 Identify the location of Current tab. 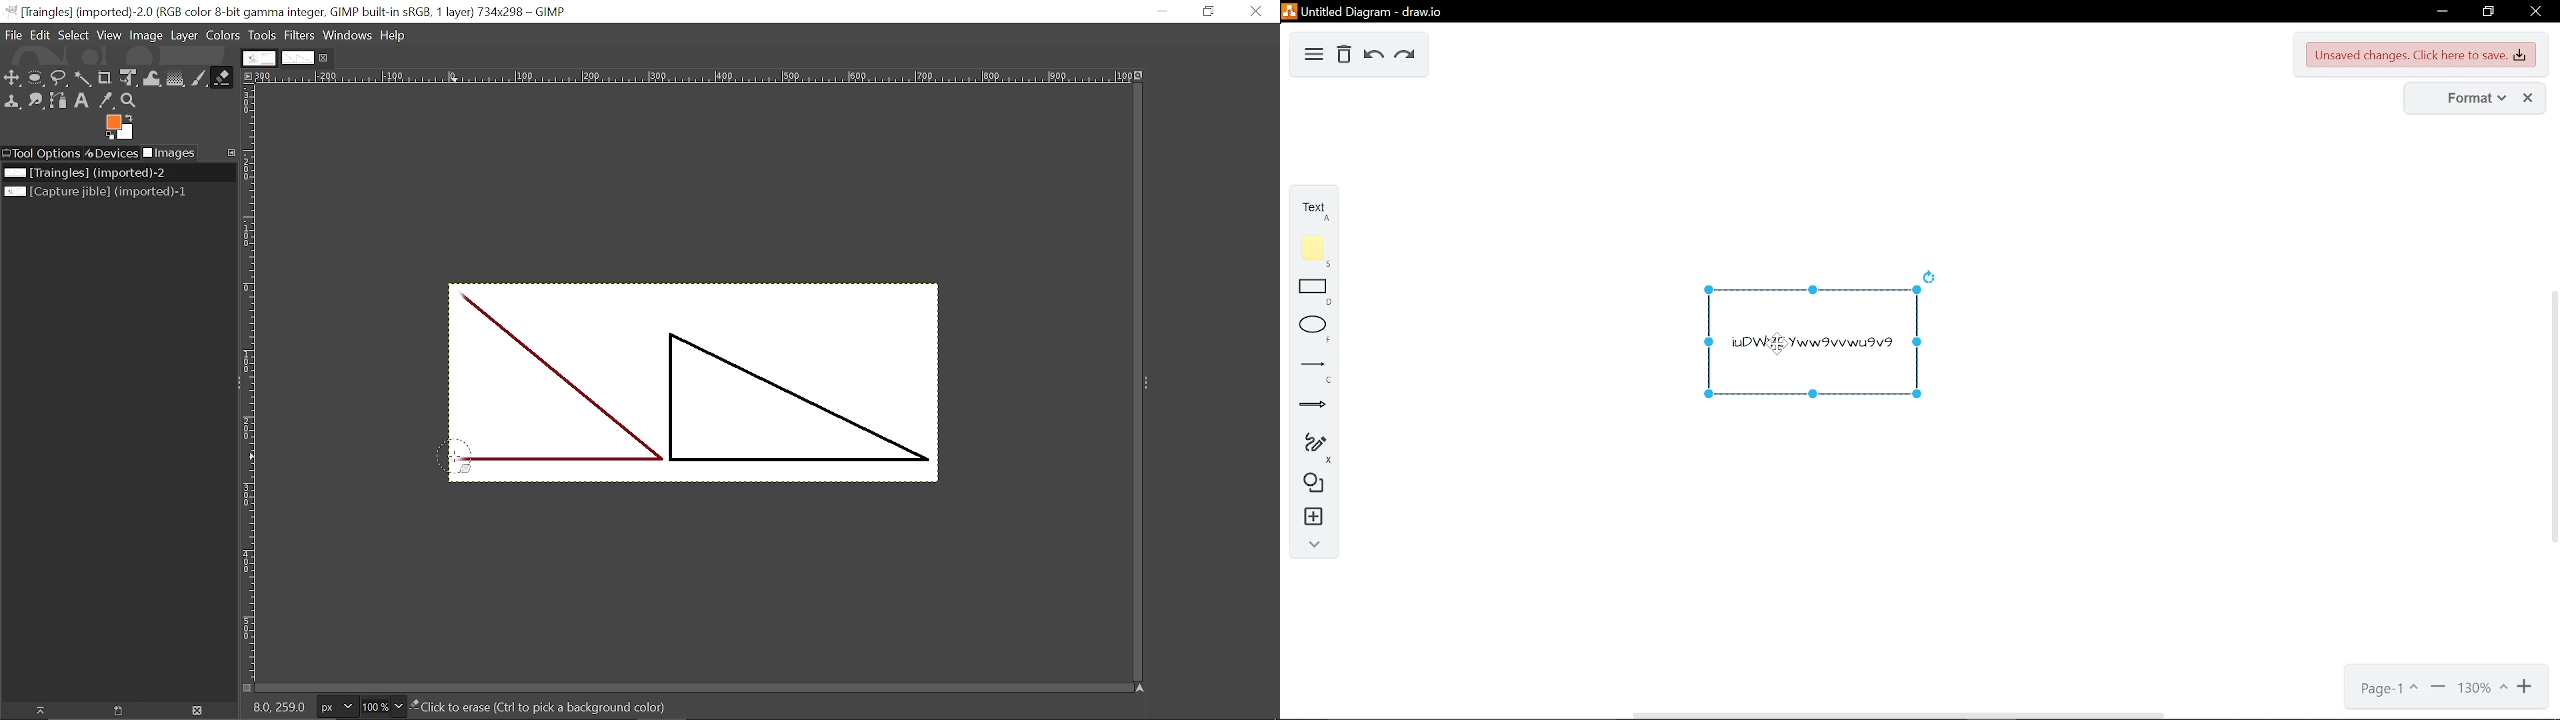
(298, 58).